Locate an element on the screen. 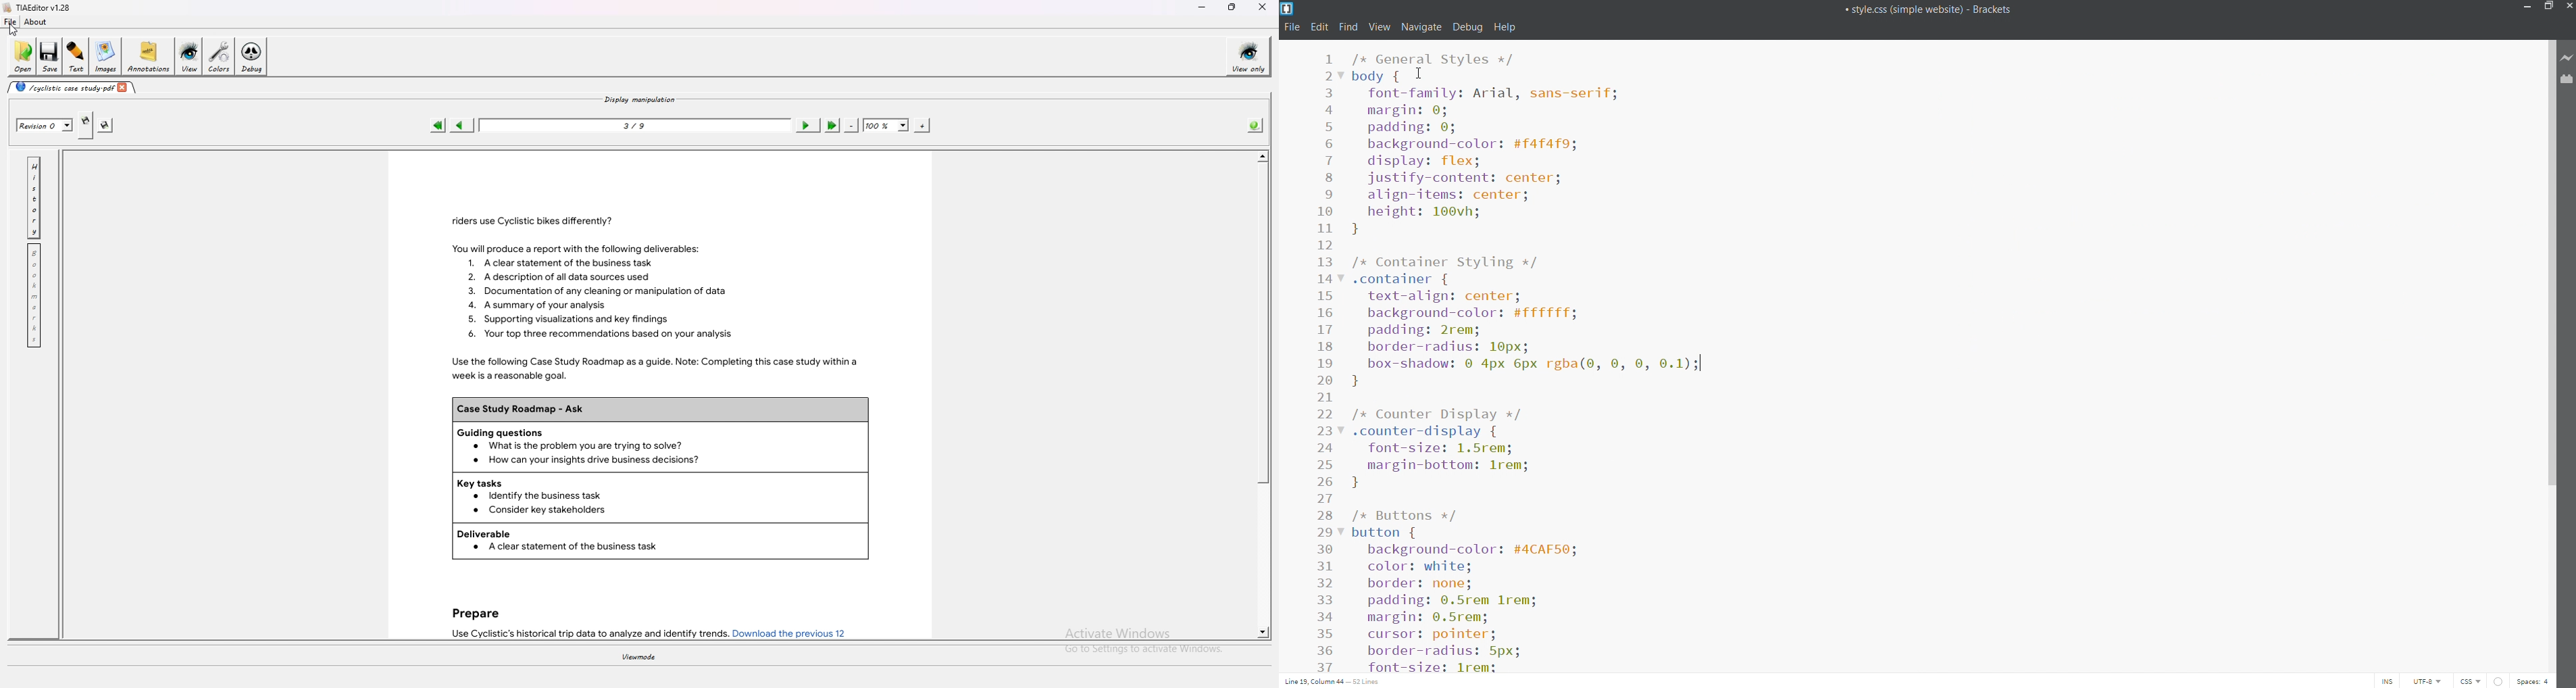  line number is located at coordinates (1329, 361).